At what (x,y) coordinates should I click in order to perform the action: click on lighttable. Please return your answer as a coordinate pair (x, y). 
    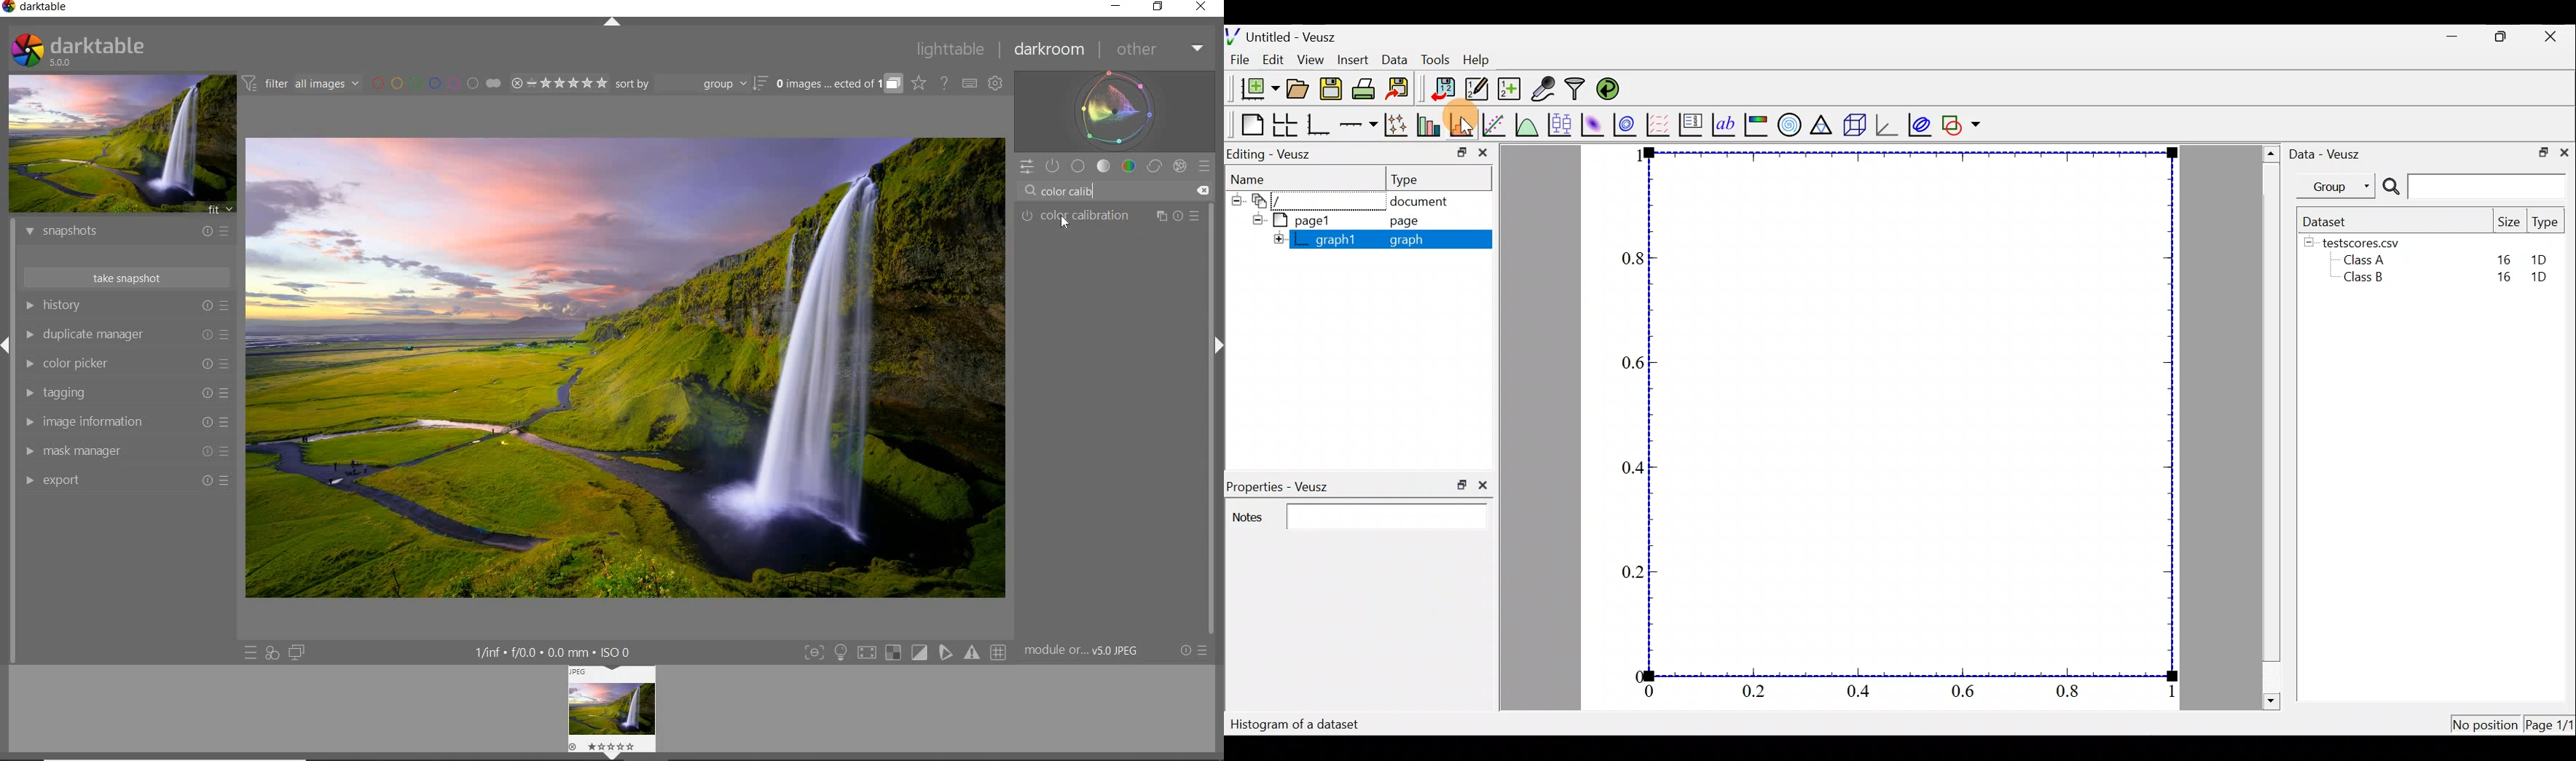
    Looking at the image, I should click on (954, 50).